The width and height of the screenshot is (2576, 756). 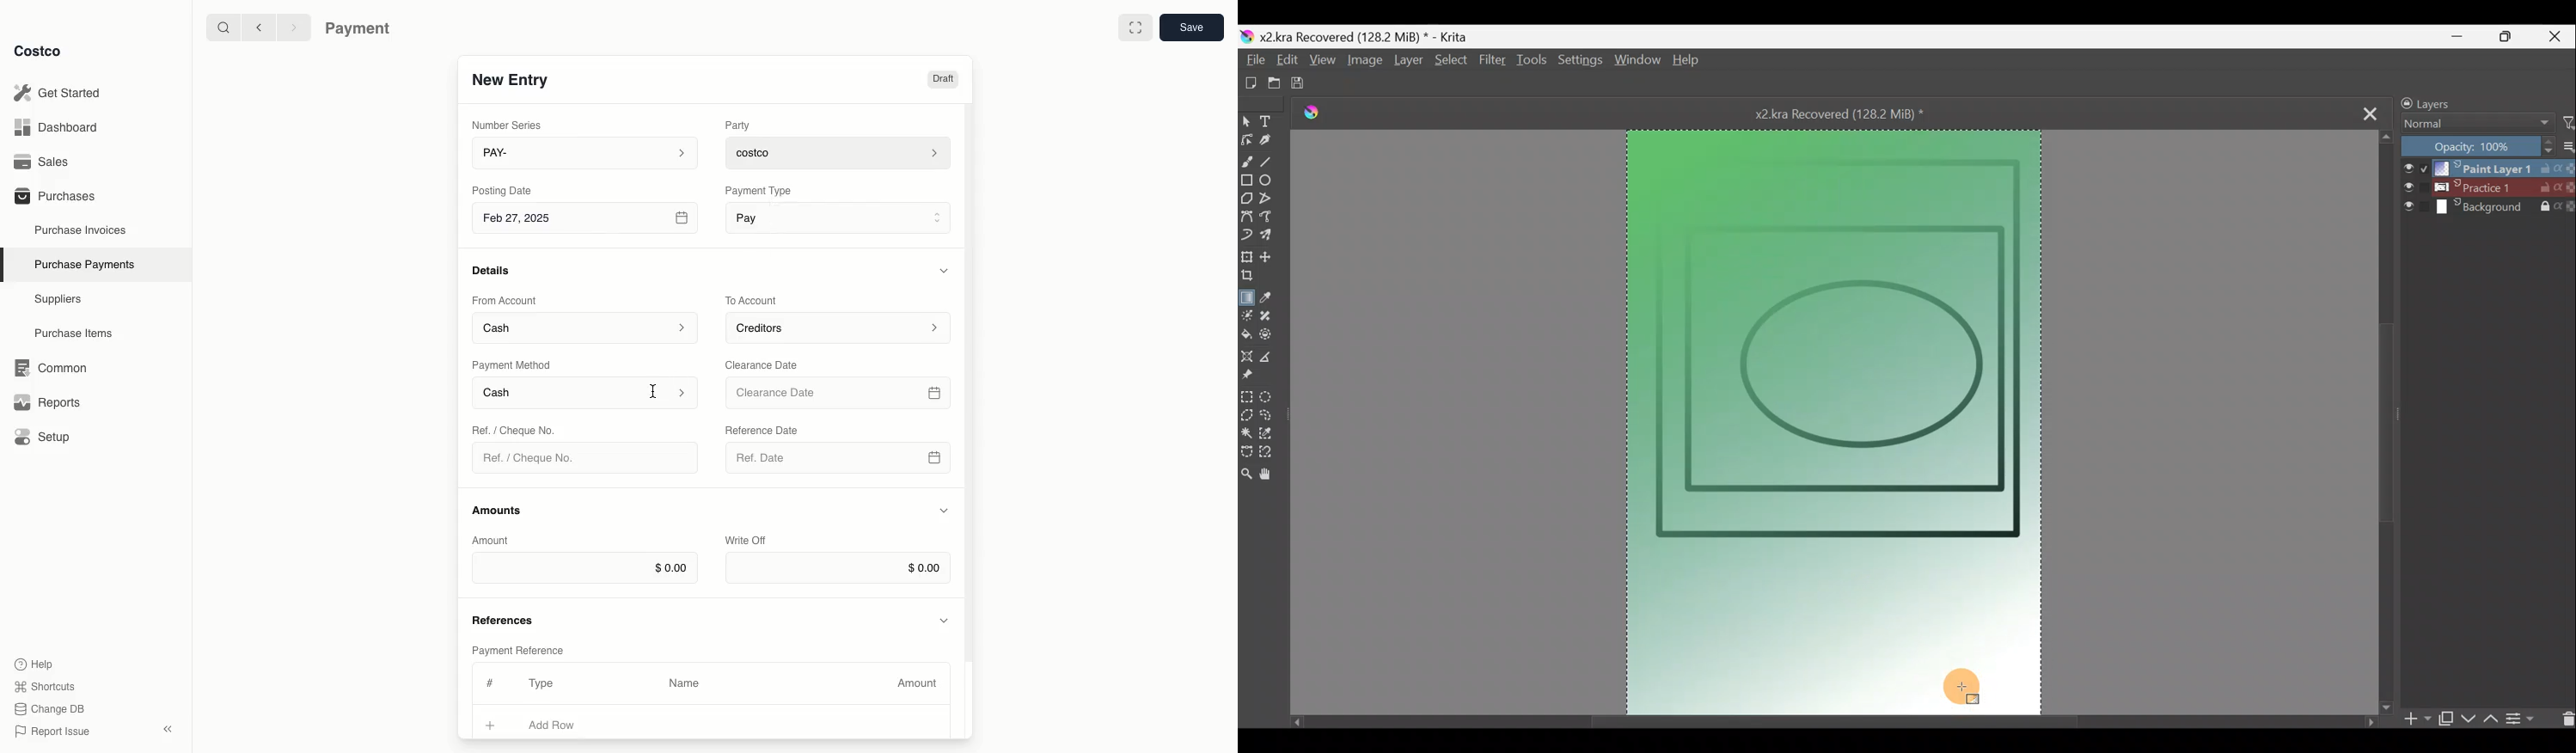 What do you see at coordinates (746, 542) in the screenshot?
I see `Write Off` at bounding box center [746, 542].